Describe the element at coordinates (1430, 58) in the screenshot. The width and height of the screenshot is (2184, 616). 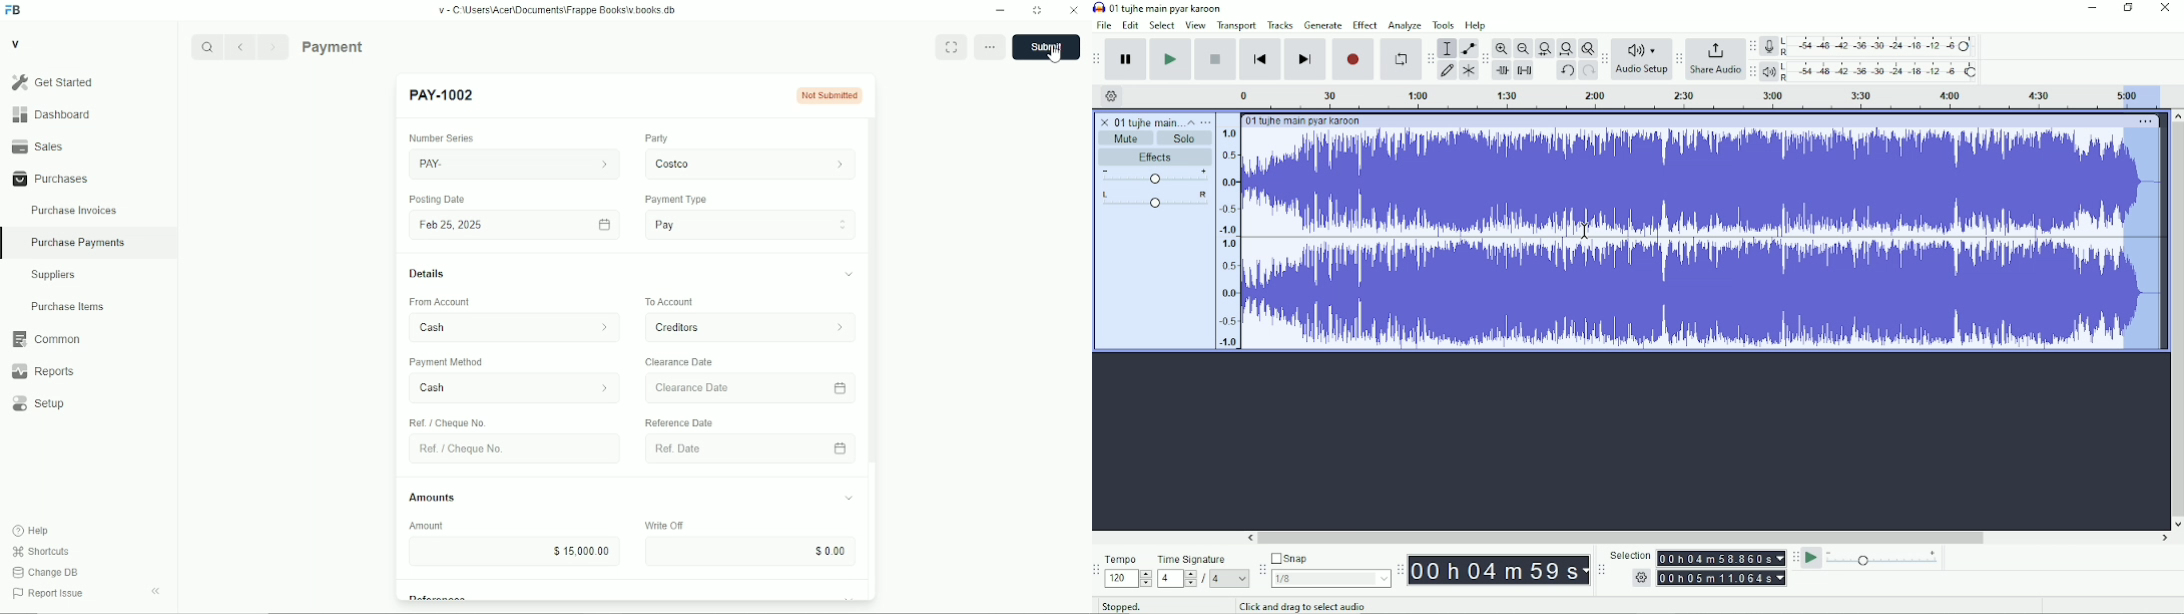
I see `Audacity tools toolbar` at that location.